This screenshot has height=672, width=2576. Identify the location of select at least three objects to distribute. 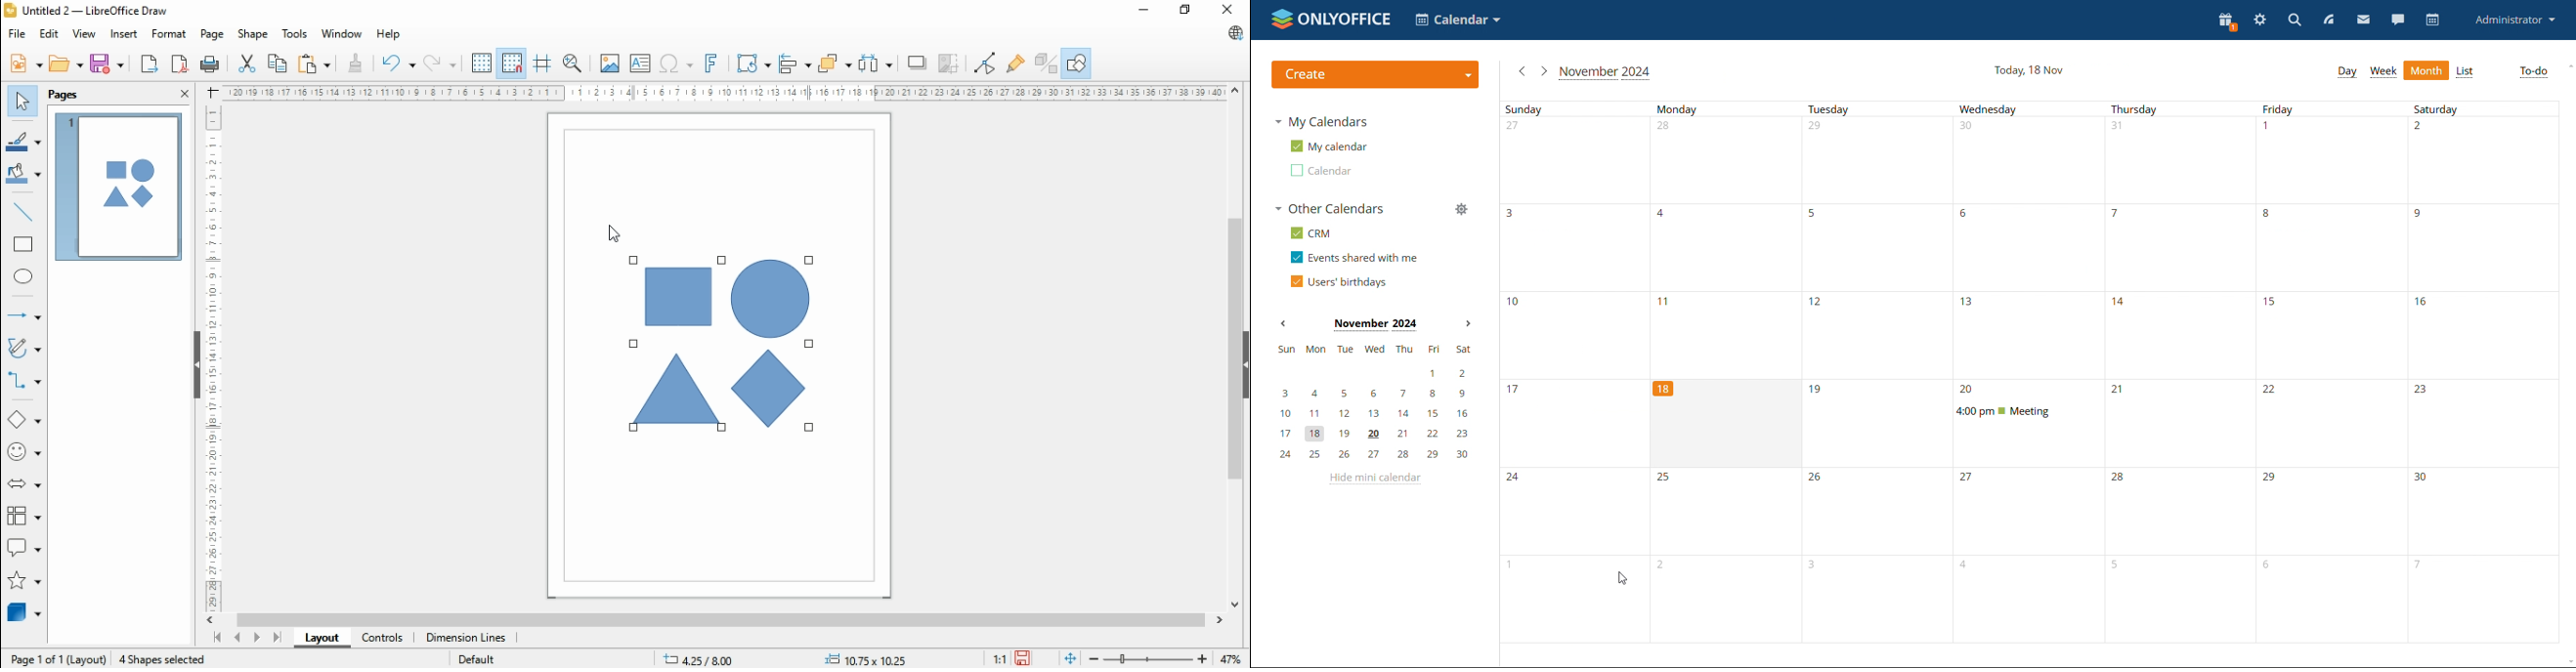
(875, 64).